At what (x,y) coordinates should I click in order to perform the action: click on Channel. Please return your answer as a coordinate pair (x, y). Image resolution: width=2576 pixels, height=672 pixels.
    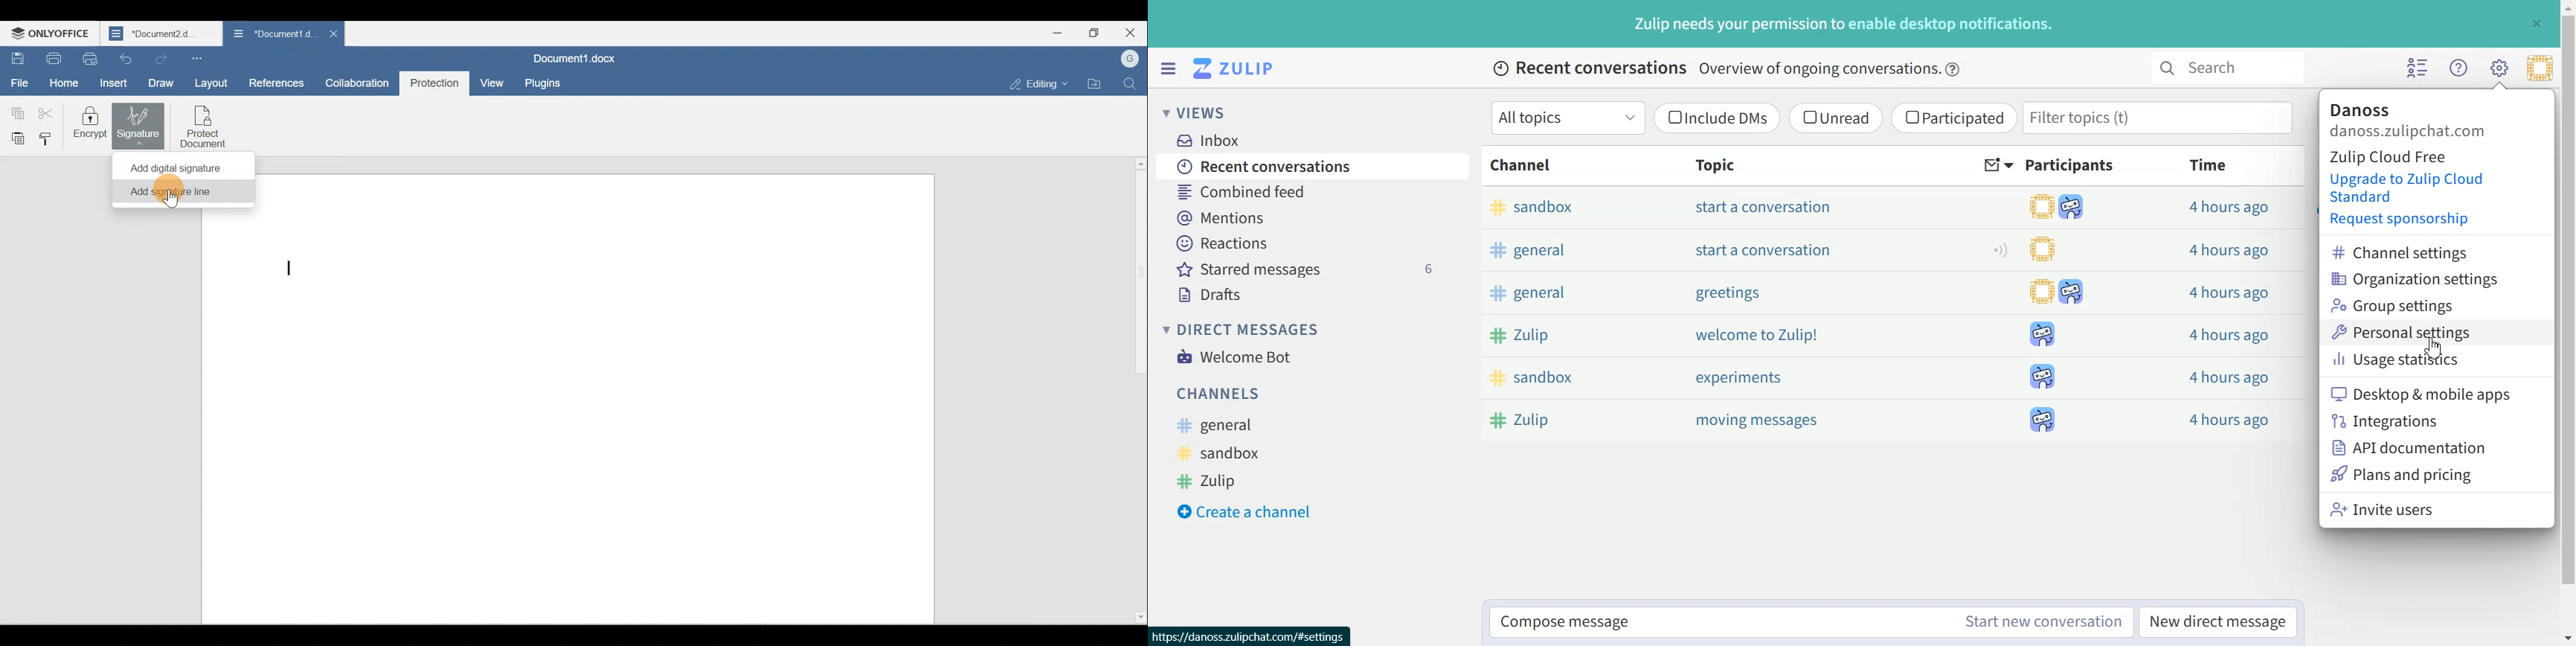
    Looking at the image, I should click on (1524, 165).